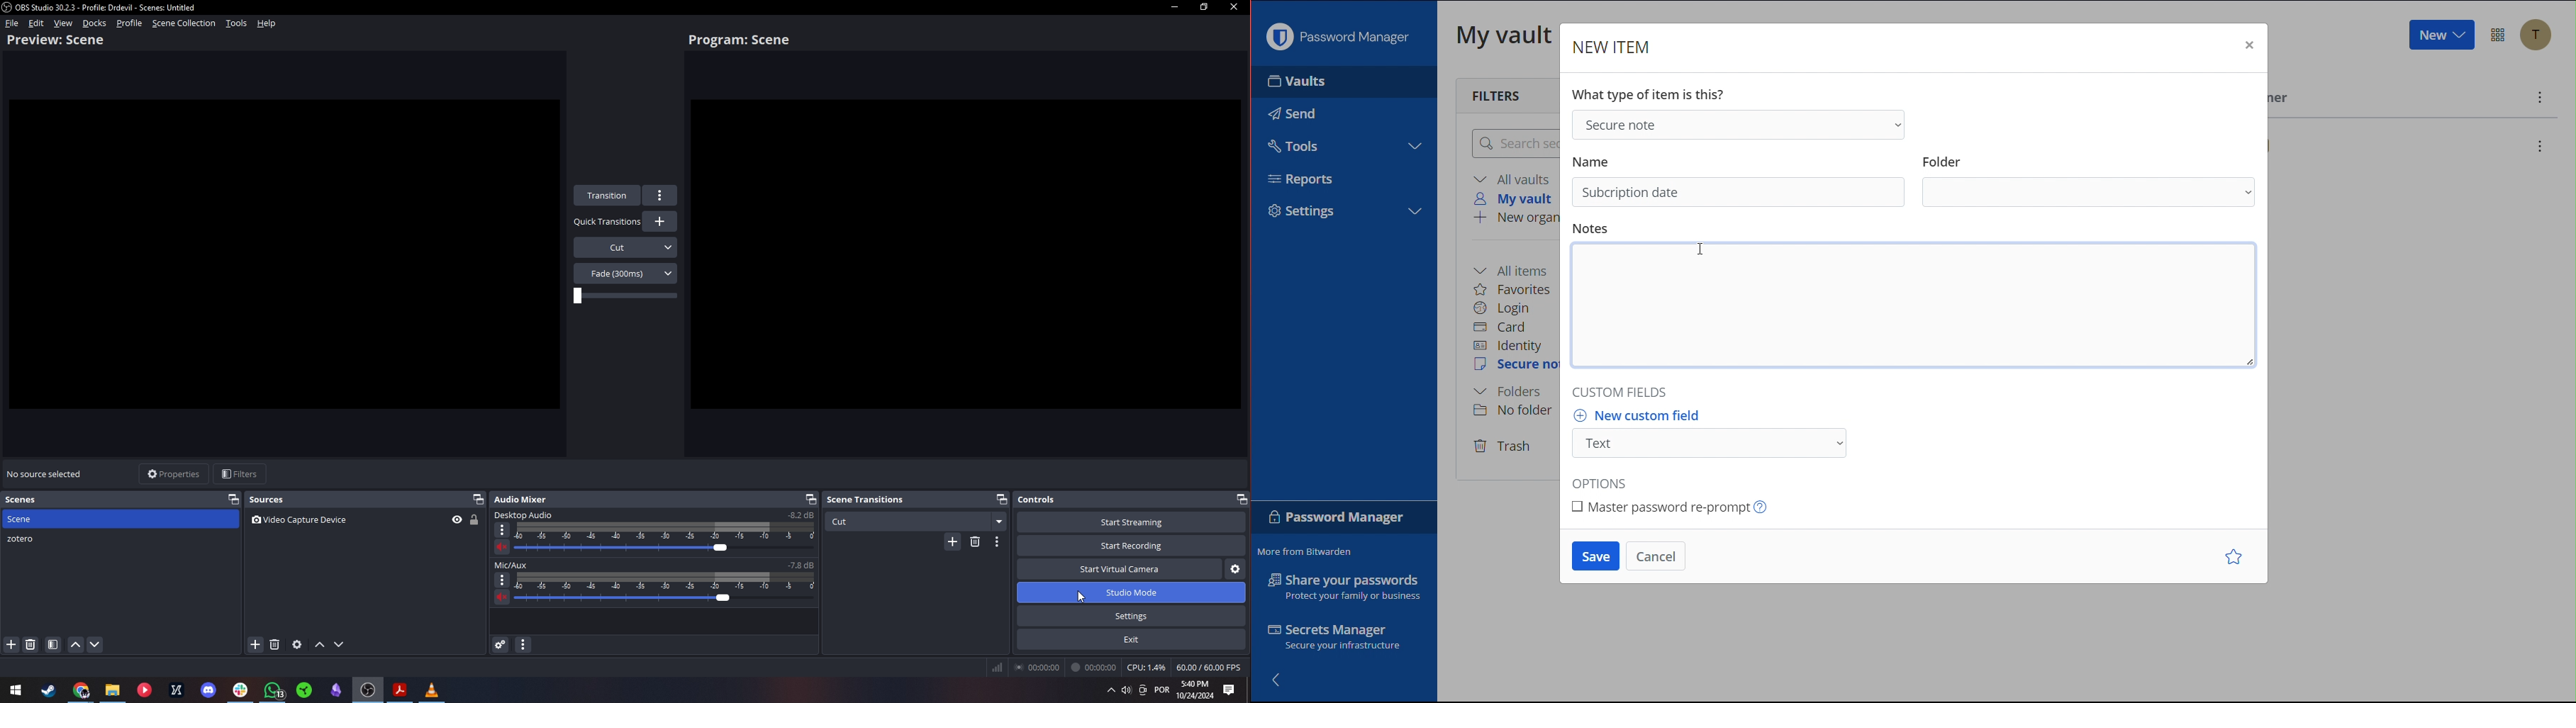  Describe the element at coordinates (432, 691) in the screenshot. I see `VLC player` at that location.